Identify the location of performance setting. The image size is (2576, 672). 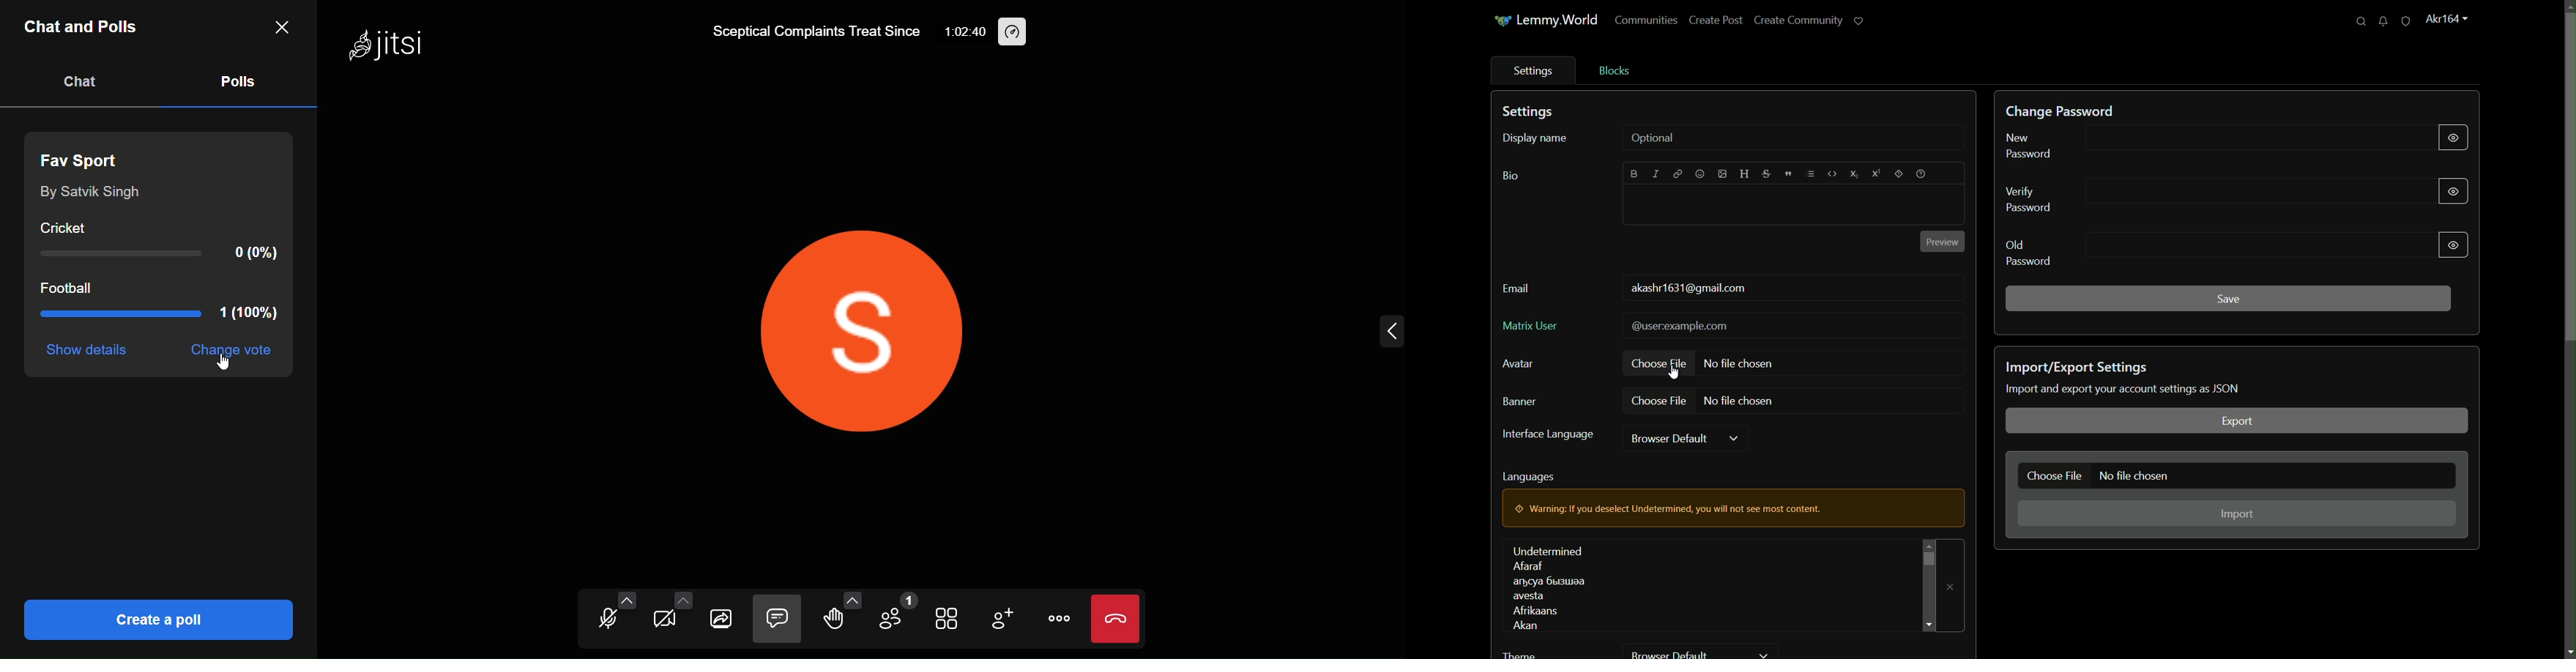
(1014, 32).